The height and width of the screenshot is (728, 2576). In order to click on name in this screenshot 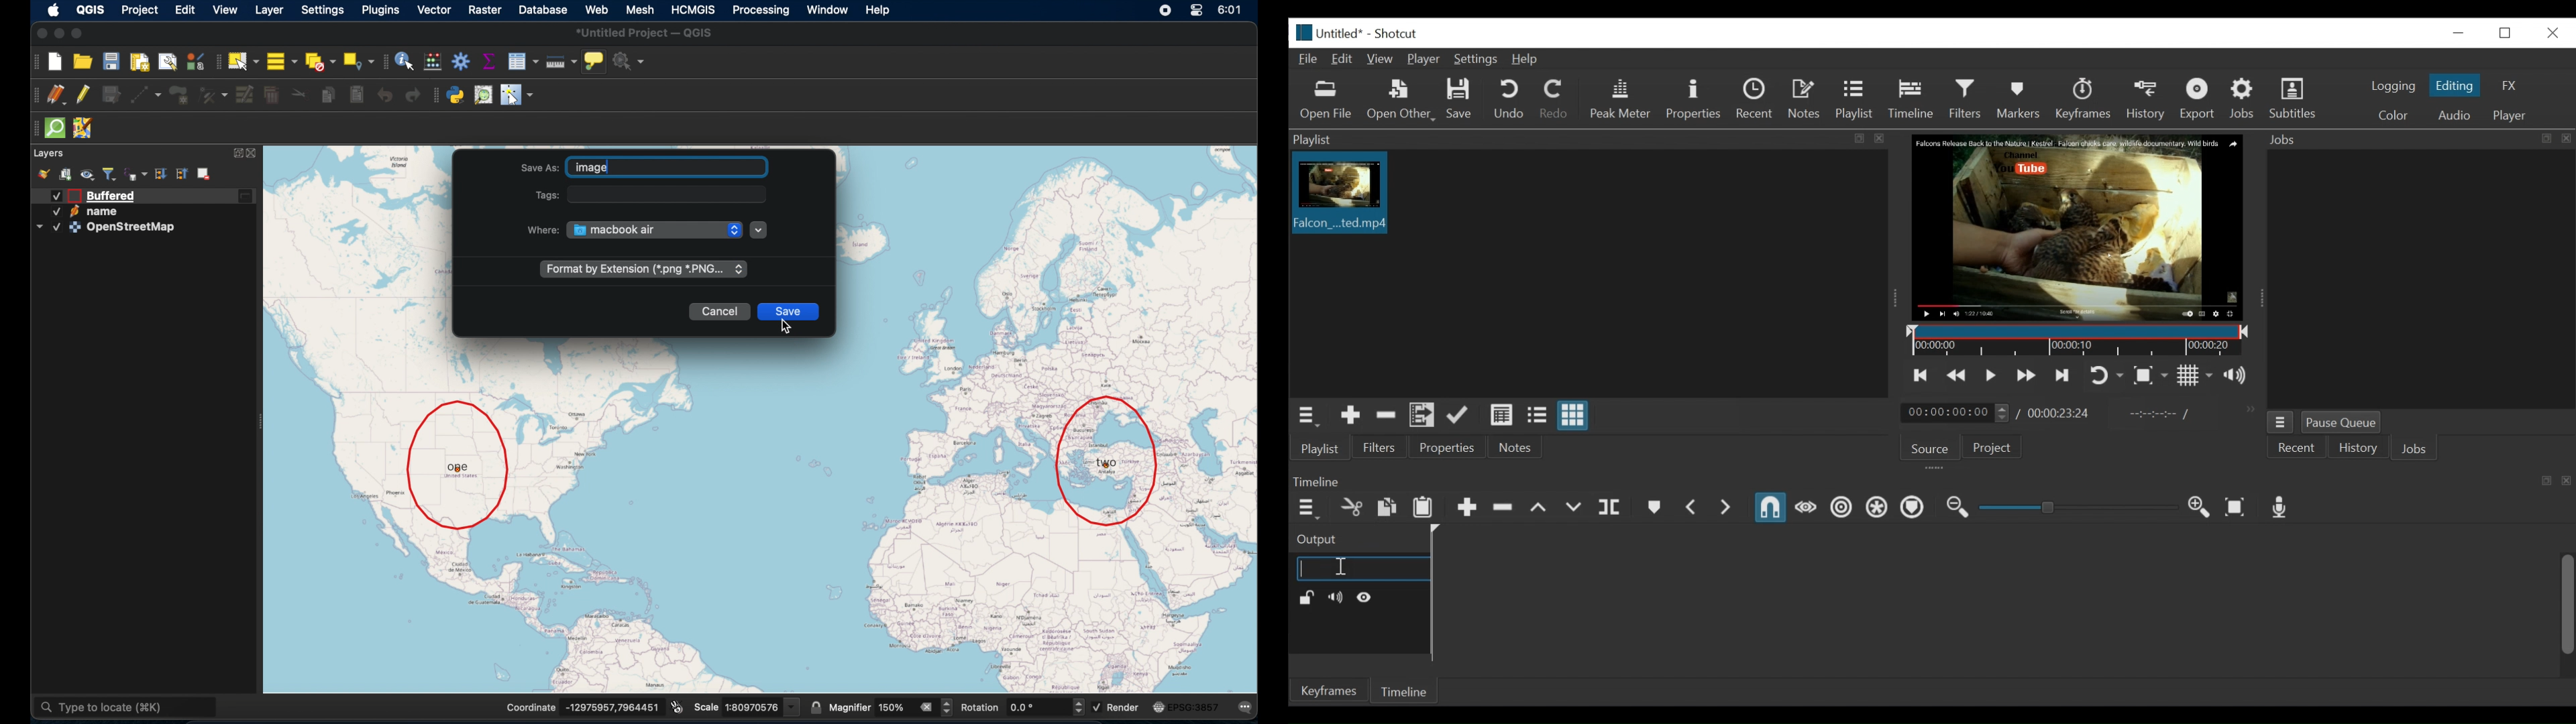, I will do `click(107, 212)`.